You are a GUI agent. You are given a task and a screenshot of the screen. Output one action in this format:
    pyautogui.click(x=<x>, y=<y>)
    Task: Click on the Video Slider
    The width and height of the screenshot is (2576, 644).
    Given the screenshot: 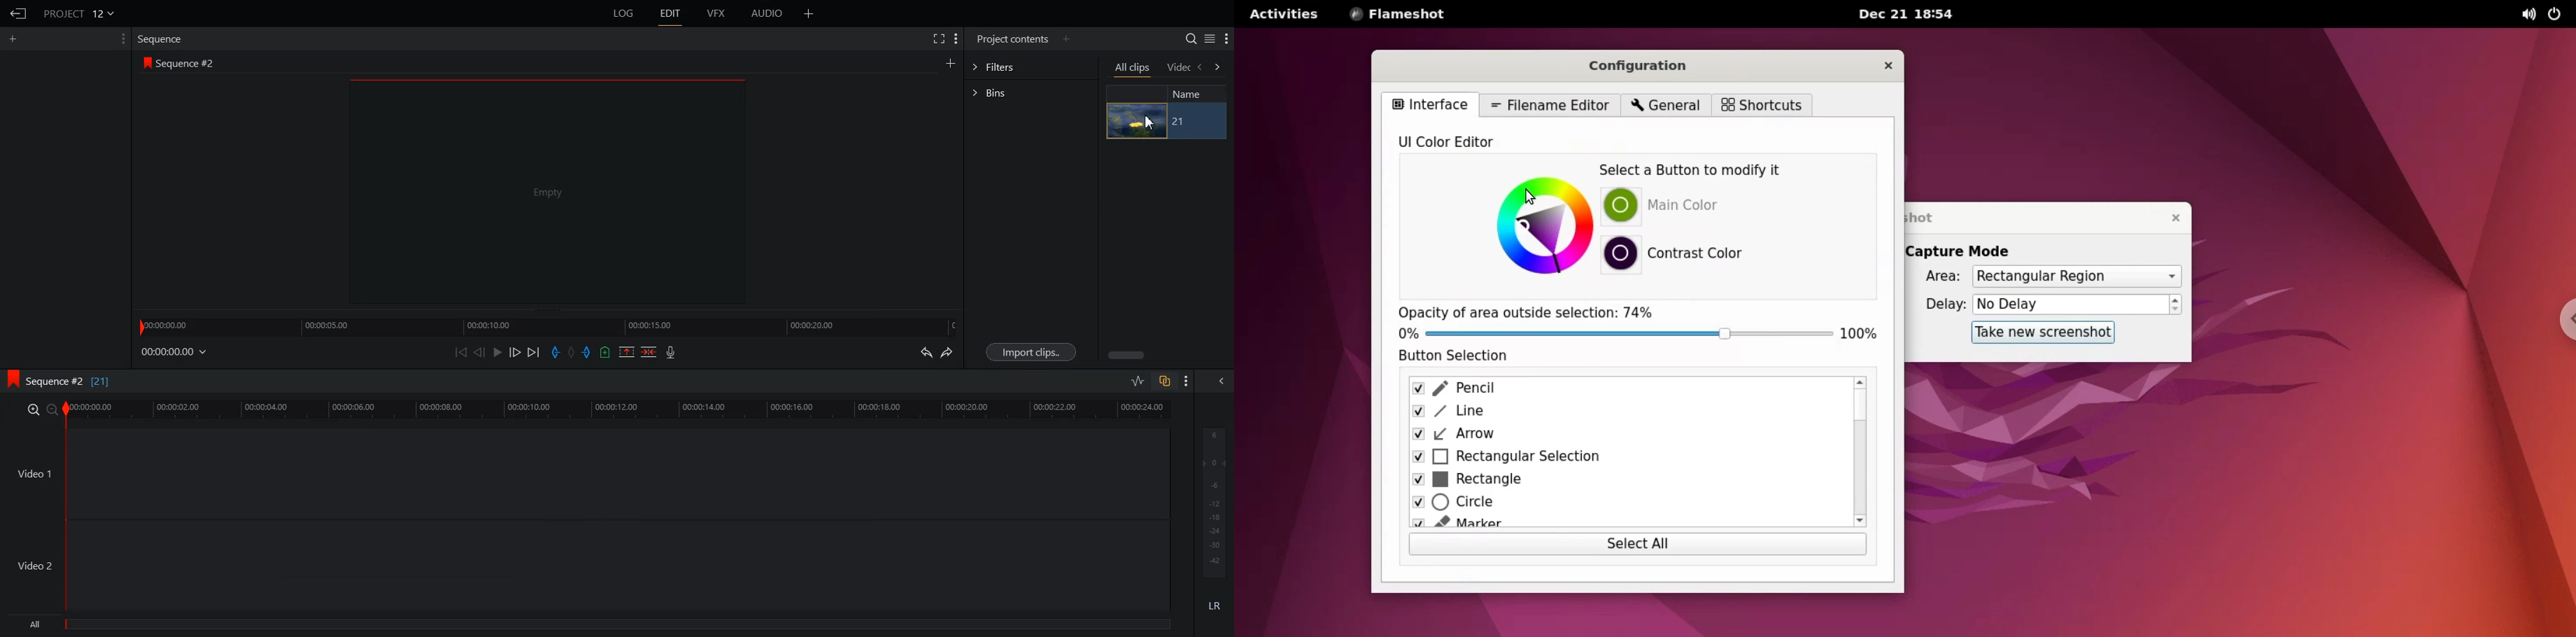 What is the action you would take?
    pyautogui.click(x=625, y=410)
    